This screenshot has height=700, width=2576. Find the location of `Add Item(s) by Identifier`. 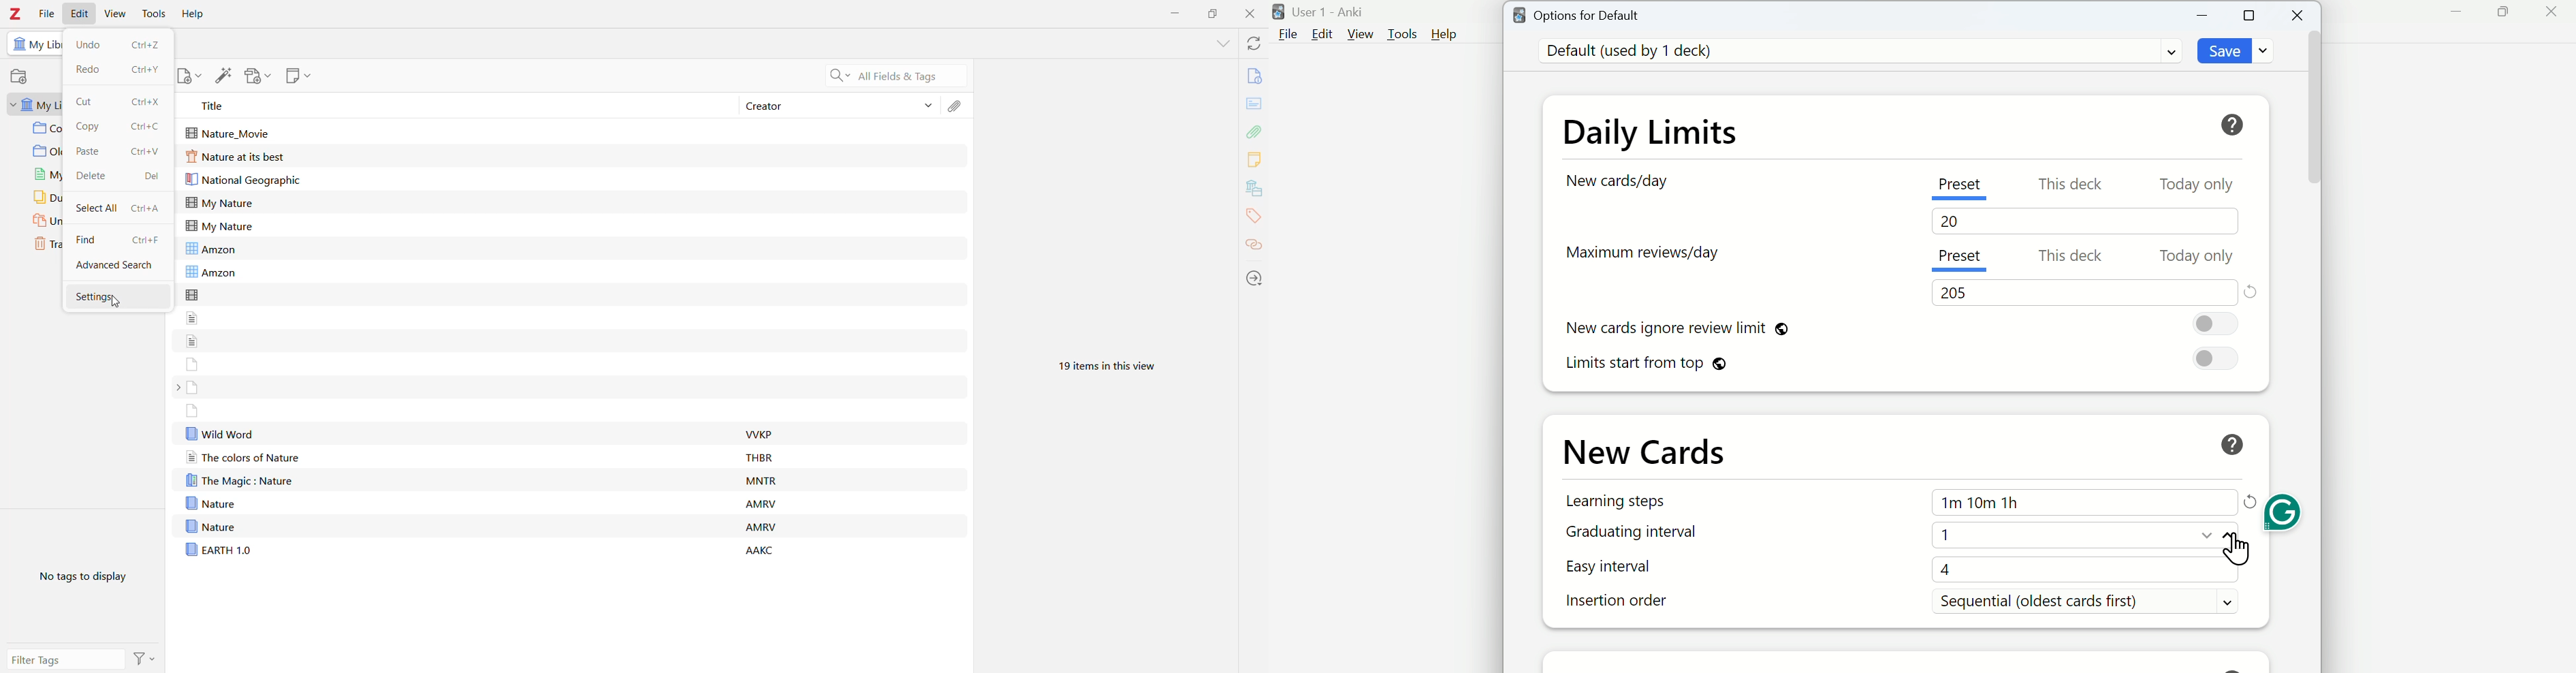

Add Item(s) by Identifier is located at coordinates (223, 75).